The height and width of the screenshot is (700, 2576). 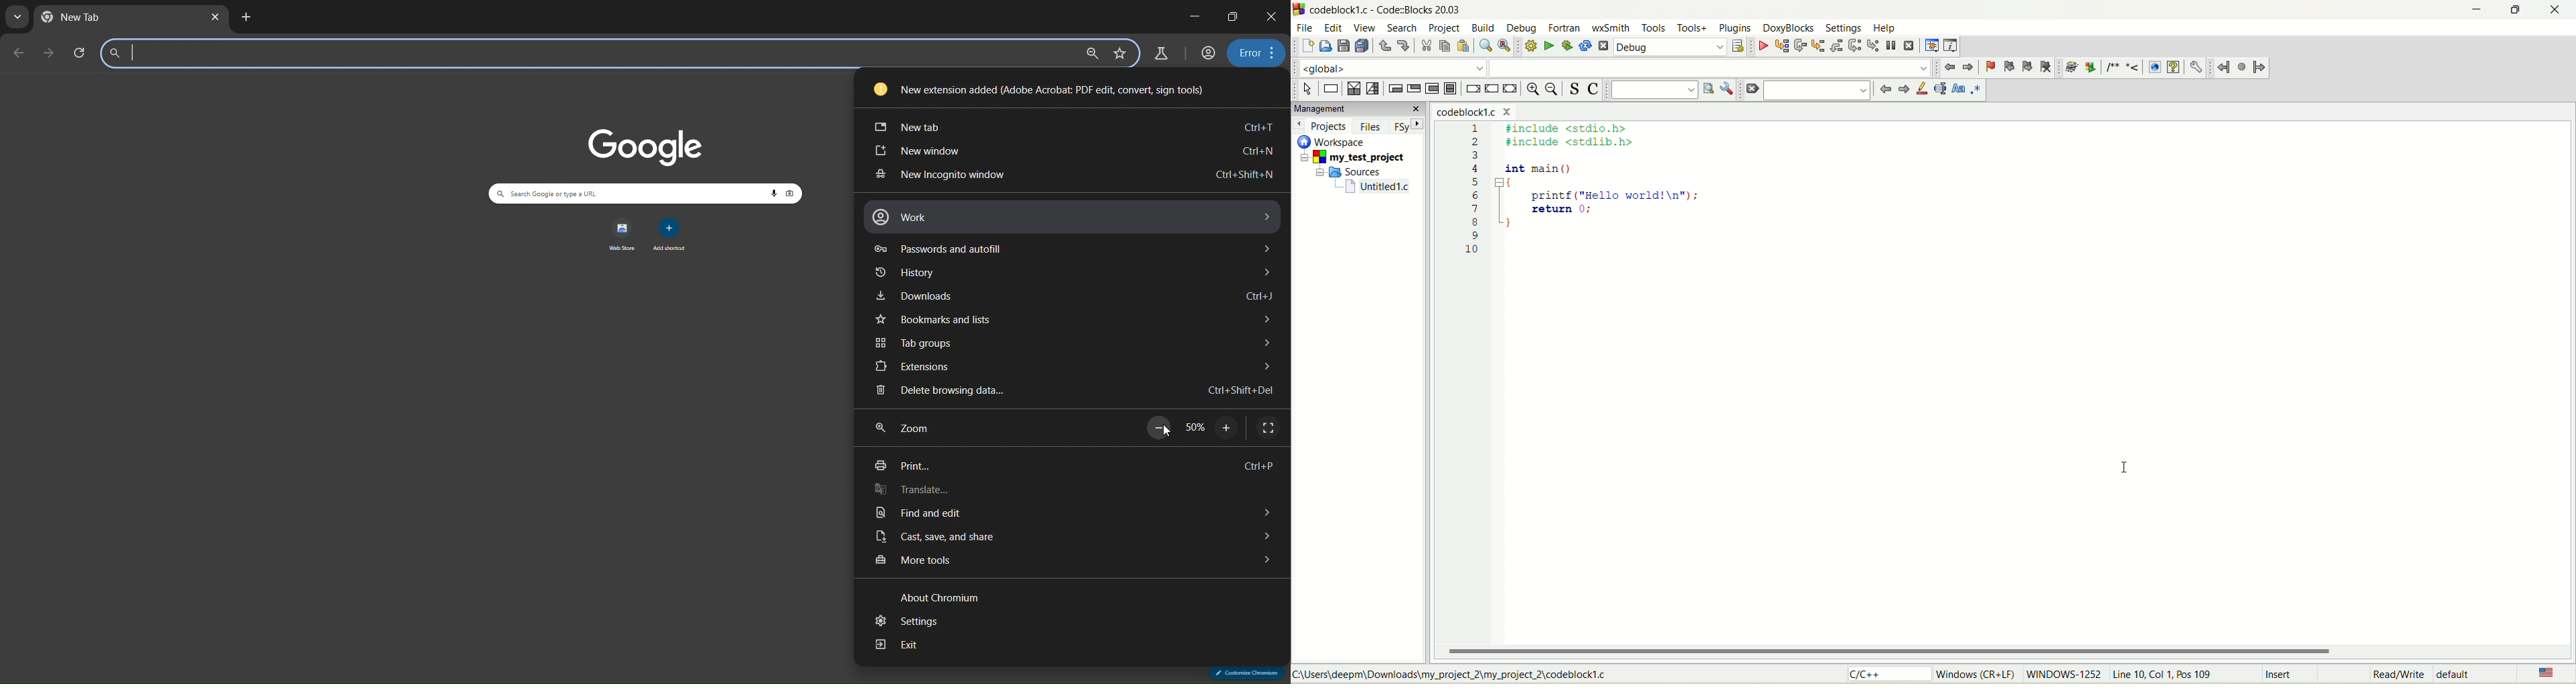 I want to click on prev bookmark, so click(x=2006, y=66).